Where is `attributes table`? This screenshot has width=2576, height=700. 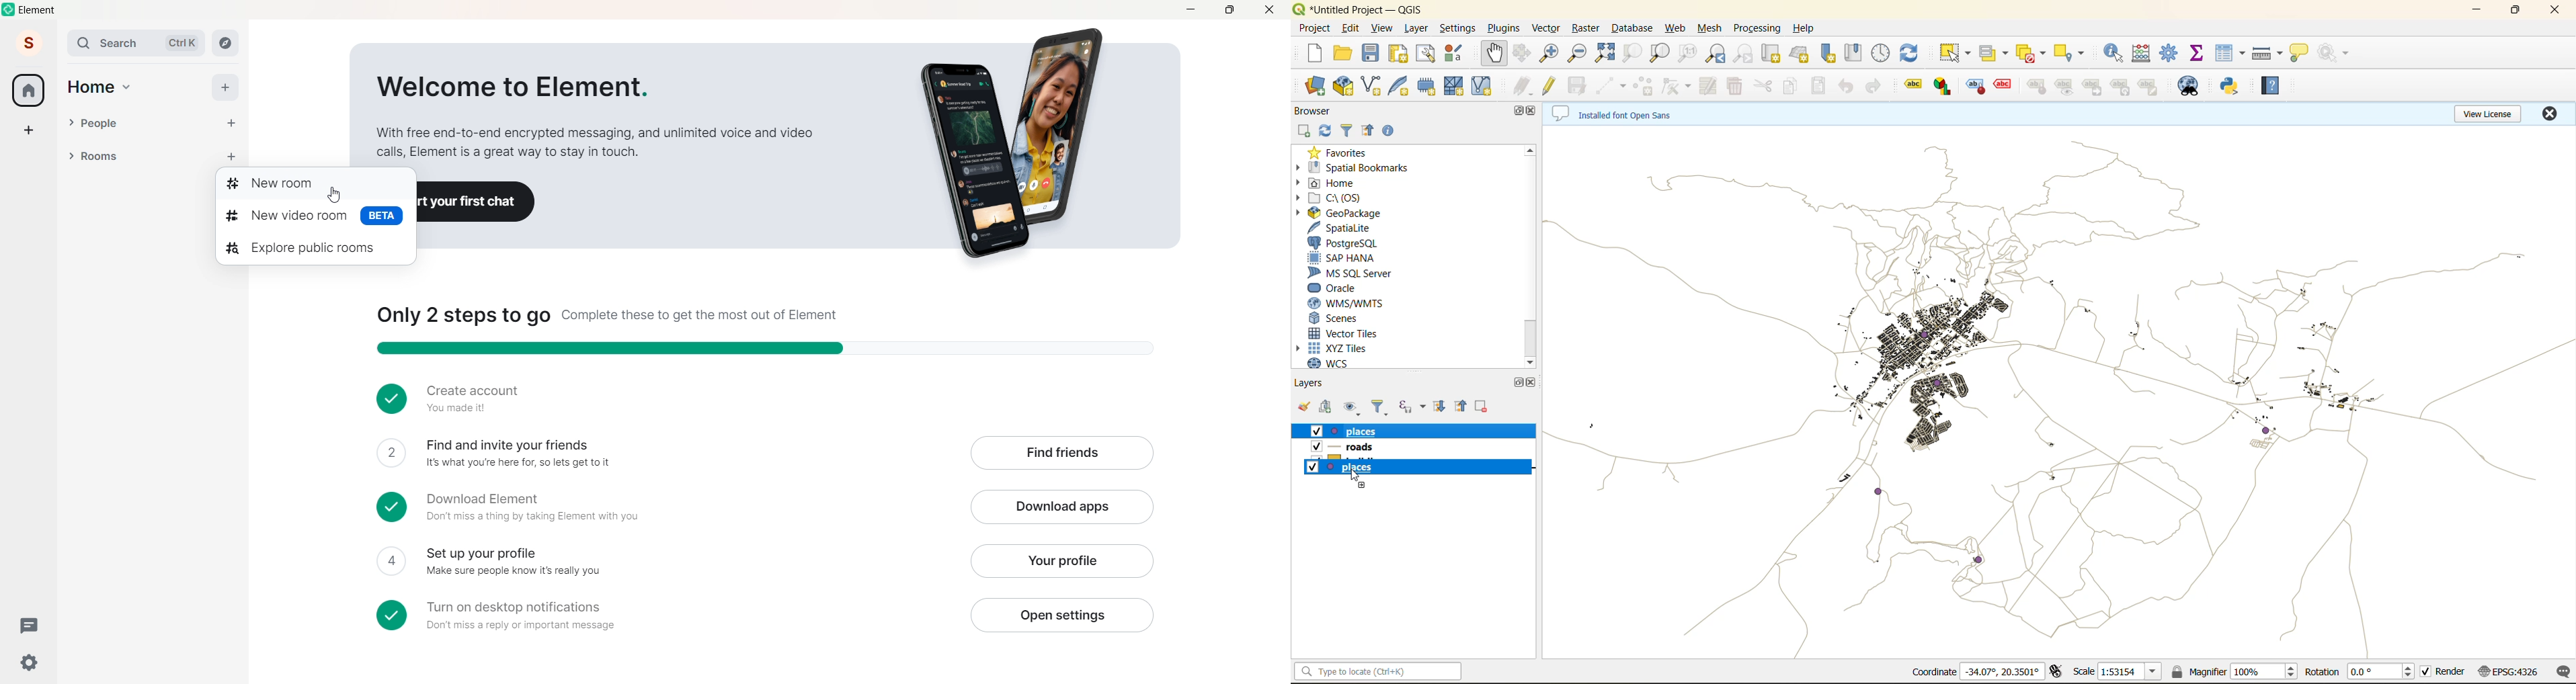
attributes table is located at coordinates (2231, 57).